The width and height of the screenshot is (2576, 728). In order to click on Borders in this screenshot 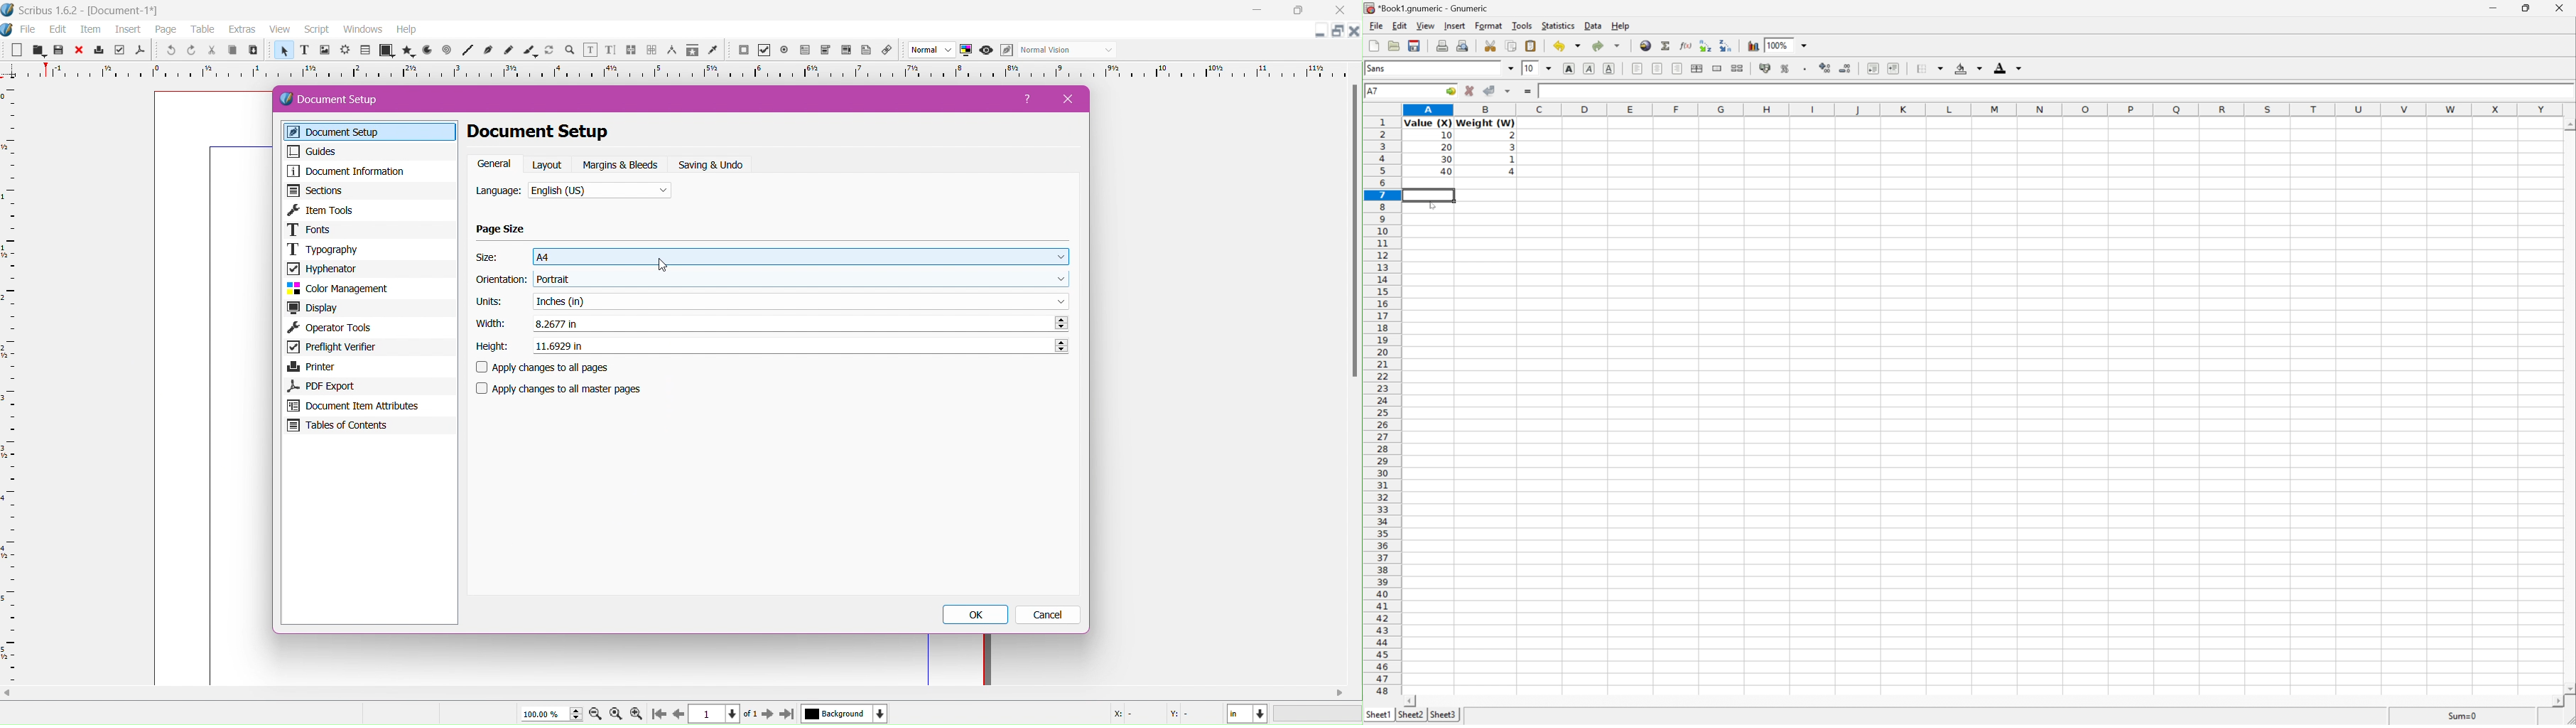, I will do `click(1929, 66)`.